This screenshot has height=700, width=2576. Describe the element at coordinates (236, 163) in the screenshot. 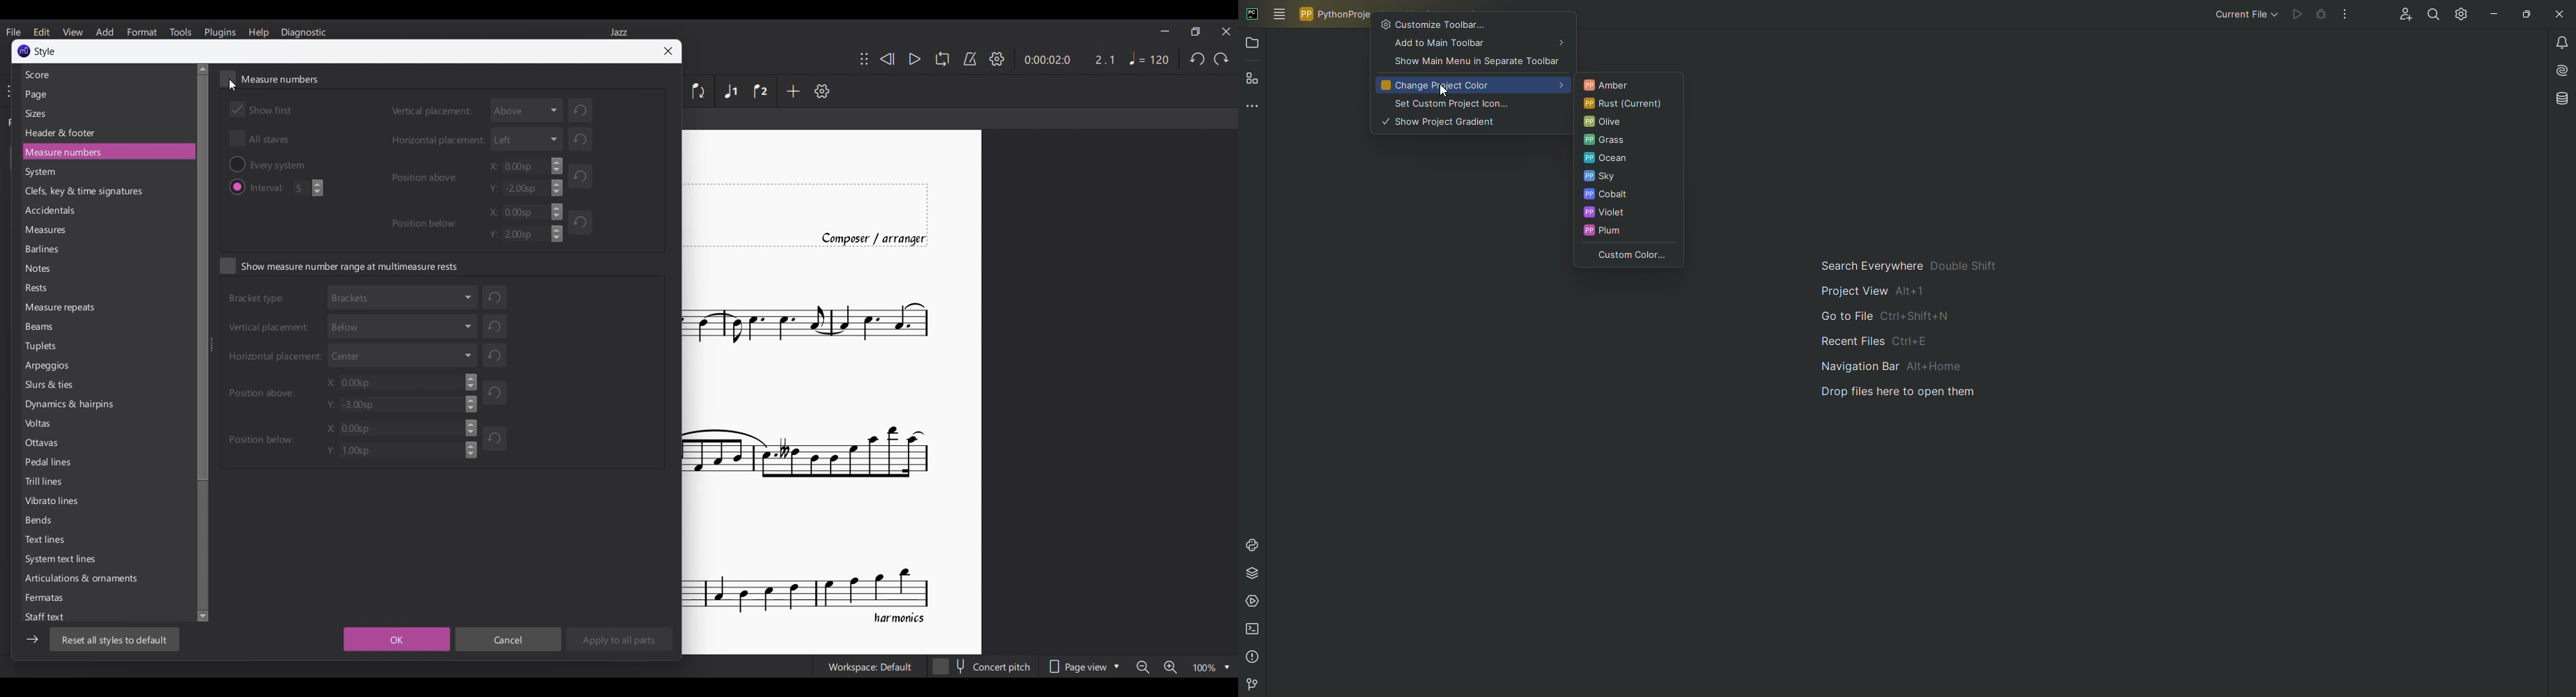

I see `Radio` at that location.